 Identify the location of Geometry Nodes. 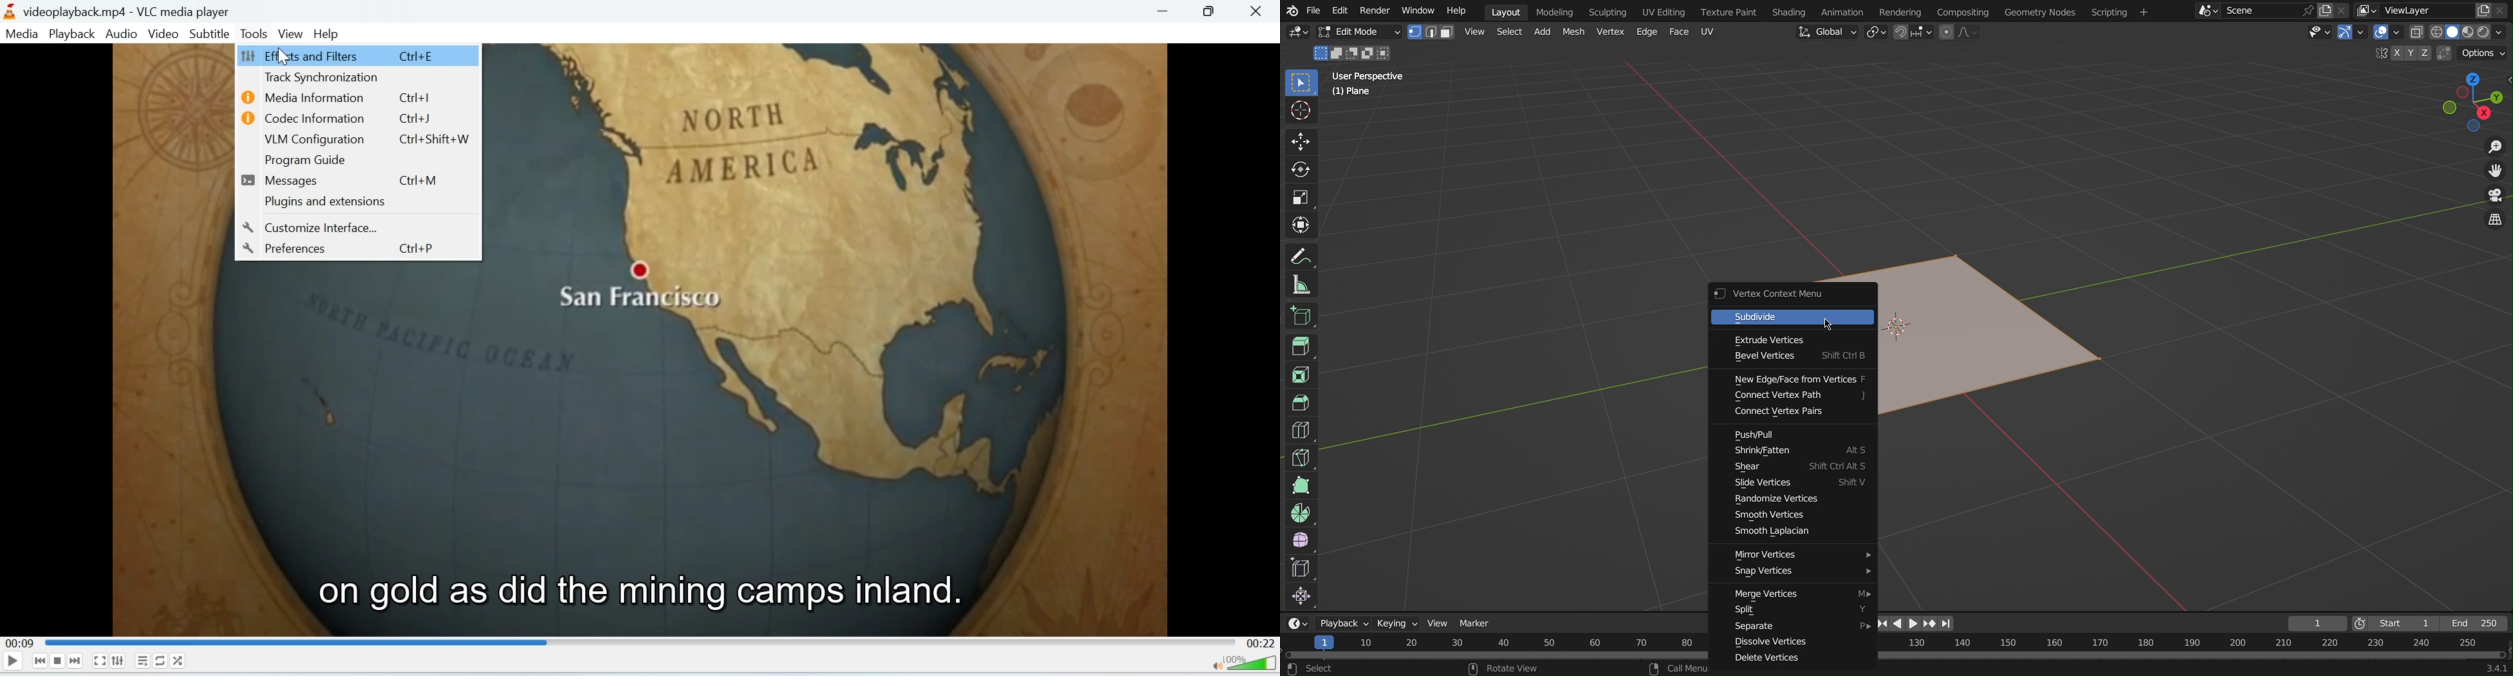
(2039, 11).